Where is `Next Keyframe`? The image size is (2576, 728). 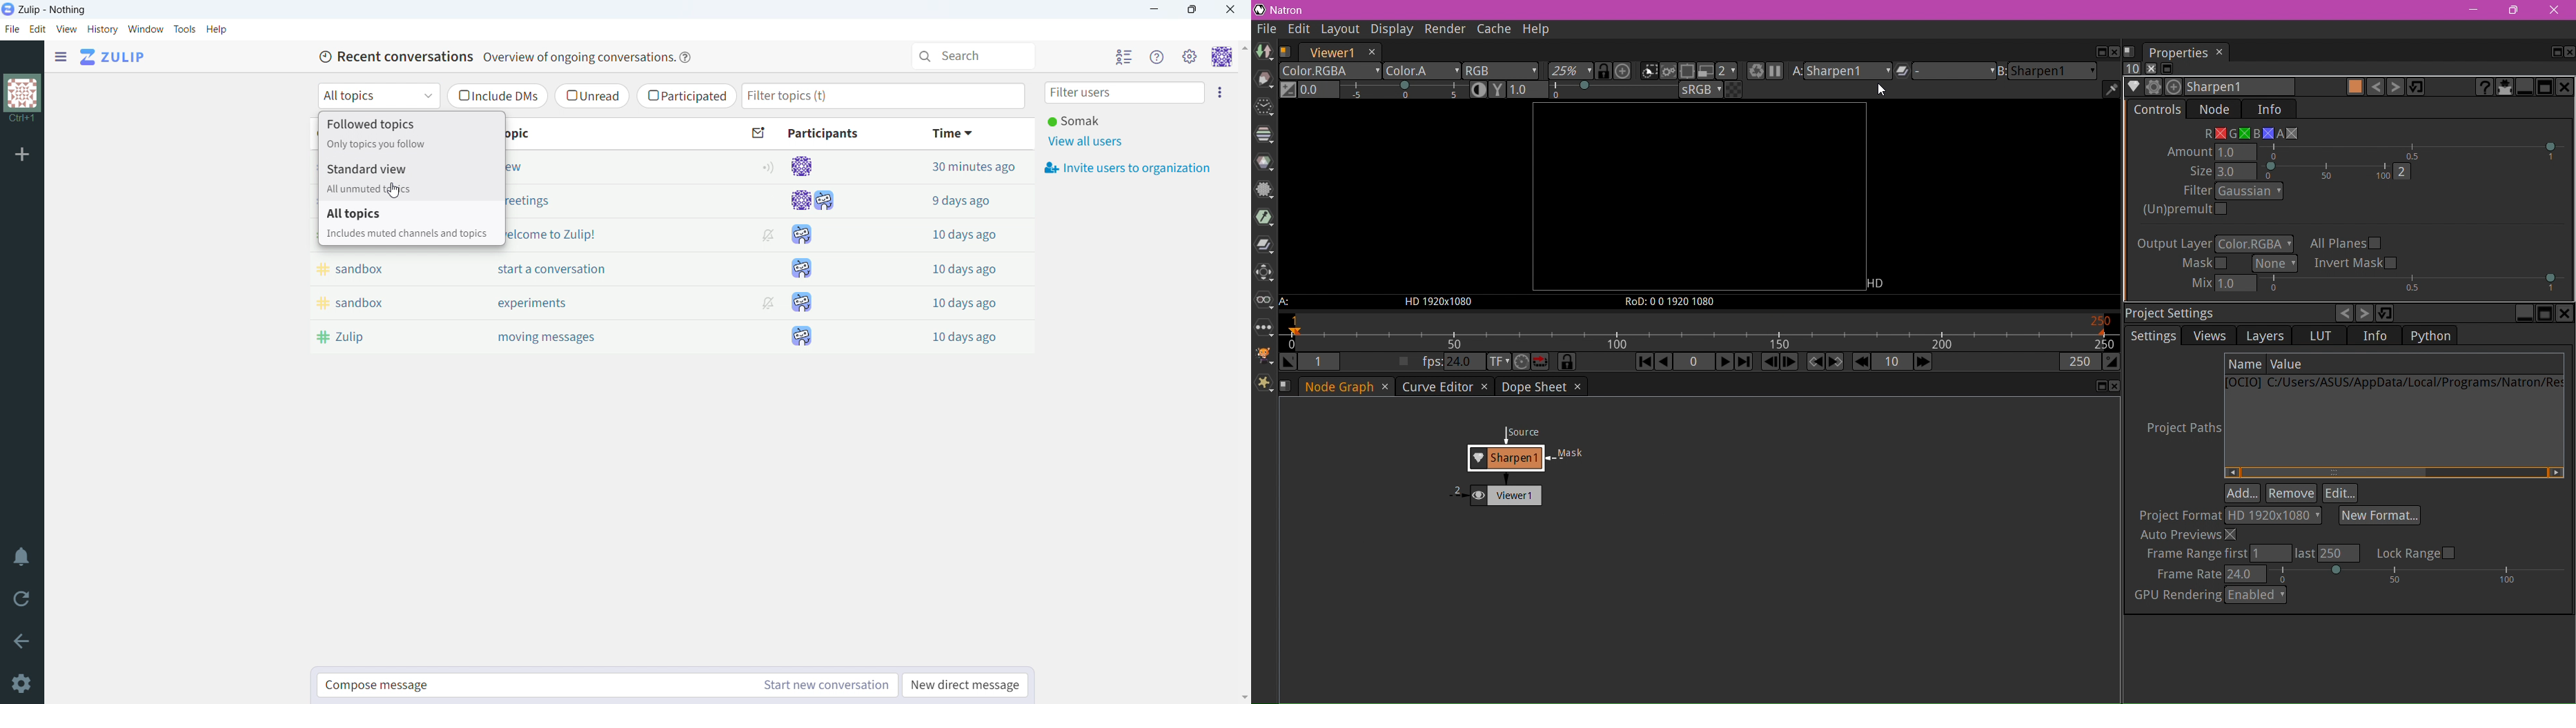
Next Keyframe is located at coordinates (1836, 362).